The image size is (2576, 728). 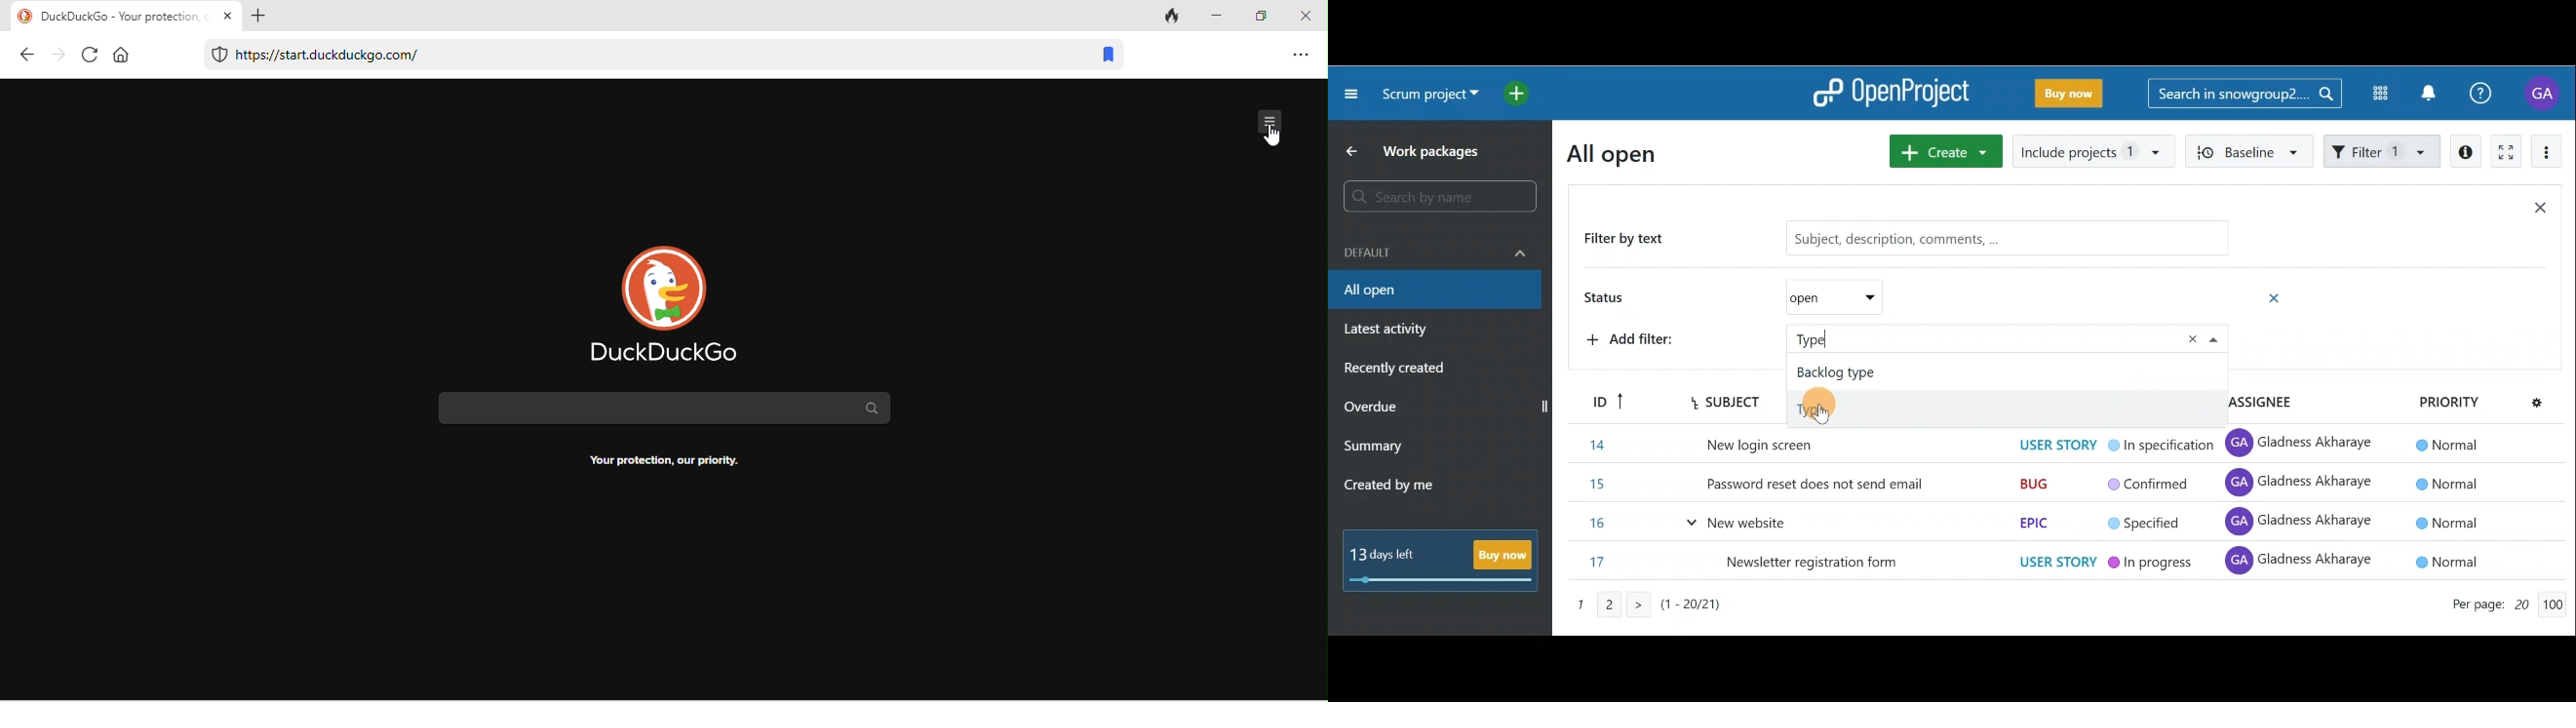 I want to click on All open, so click(x=1433, y=291).